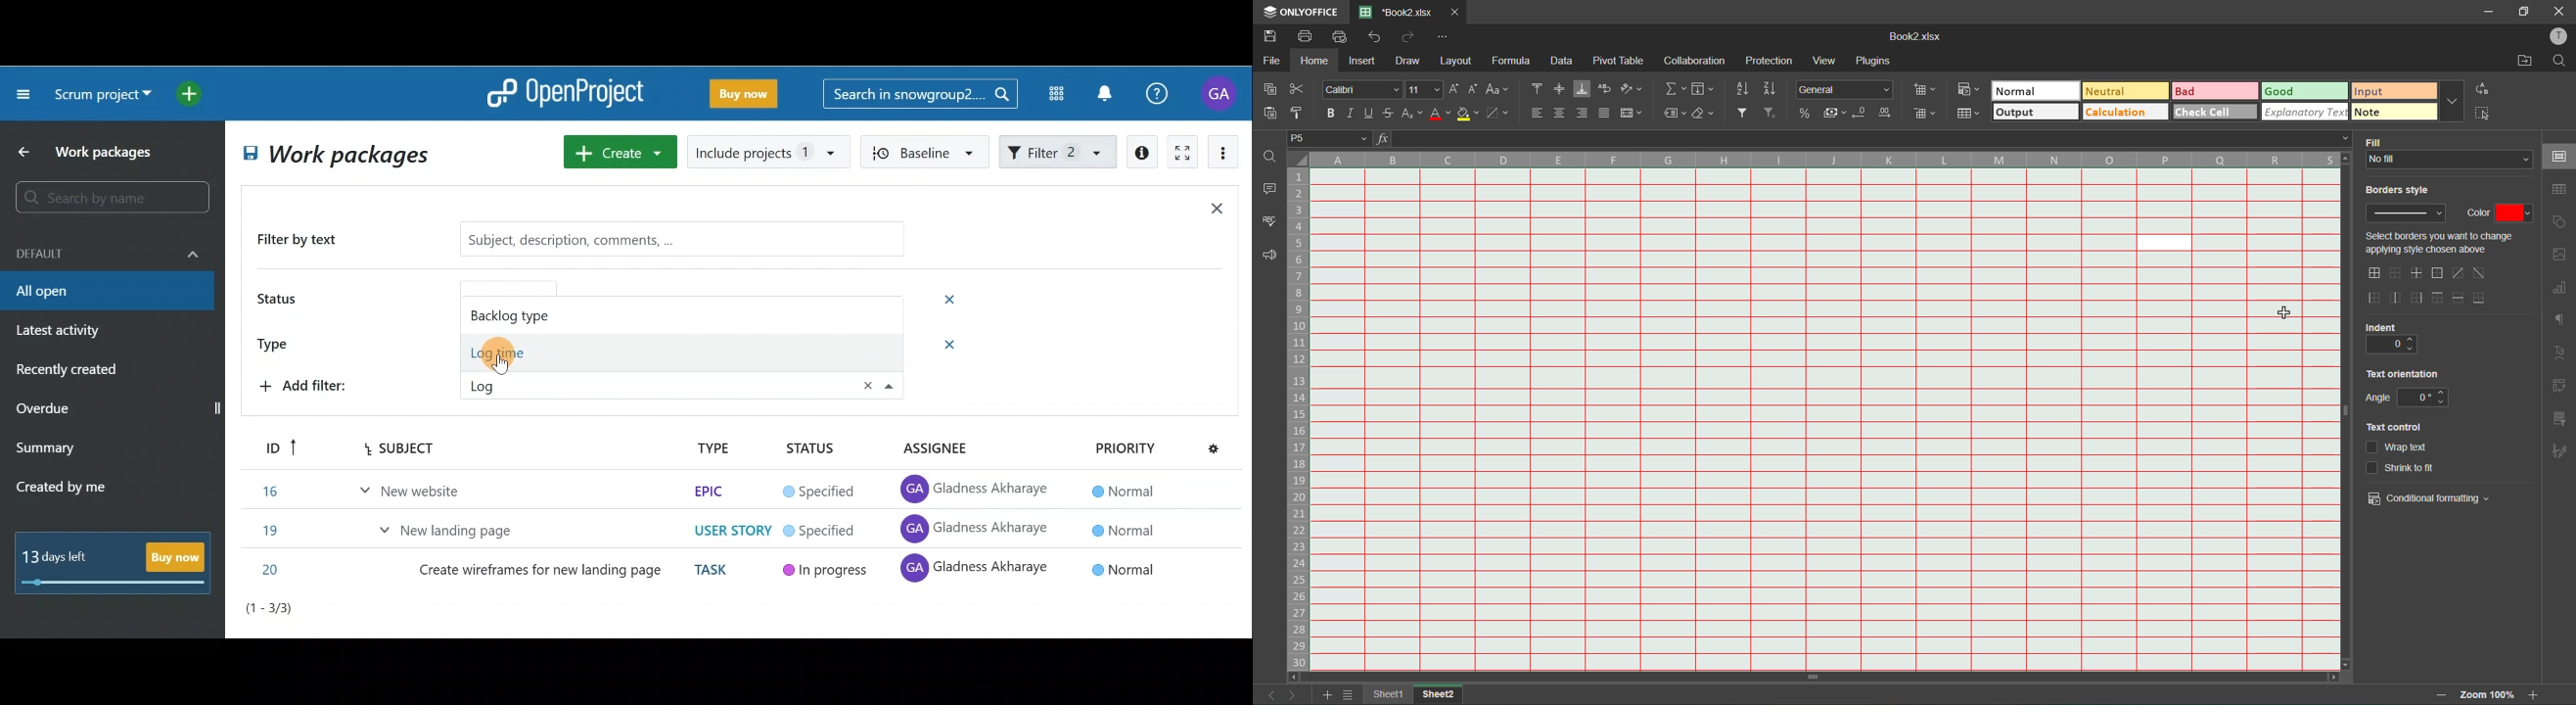 Image resolution: width=2576 pixels, height=728 pixels. What do you see at coordinates (2393, 112) in the screenshot?
I see `note` at bounding box center [2393, 112].